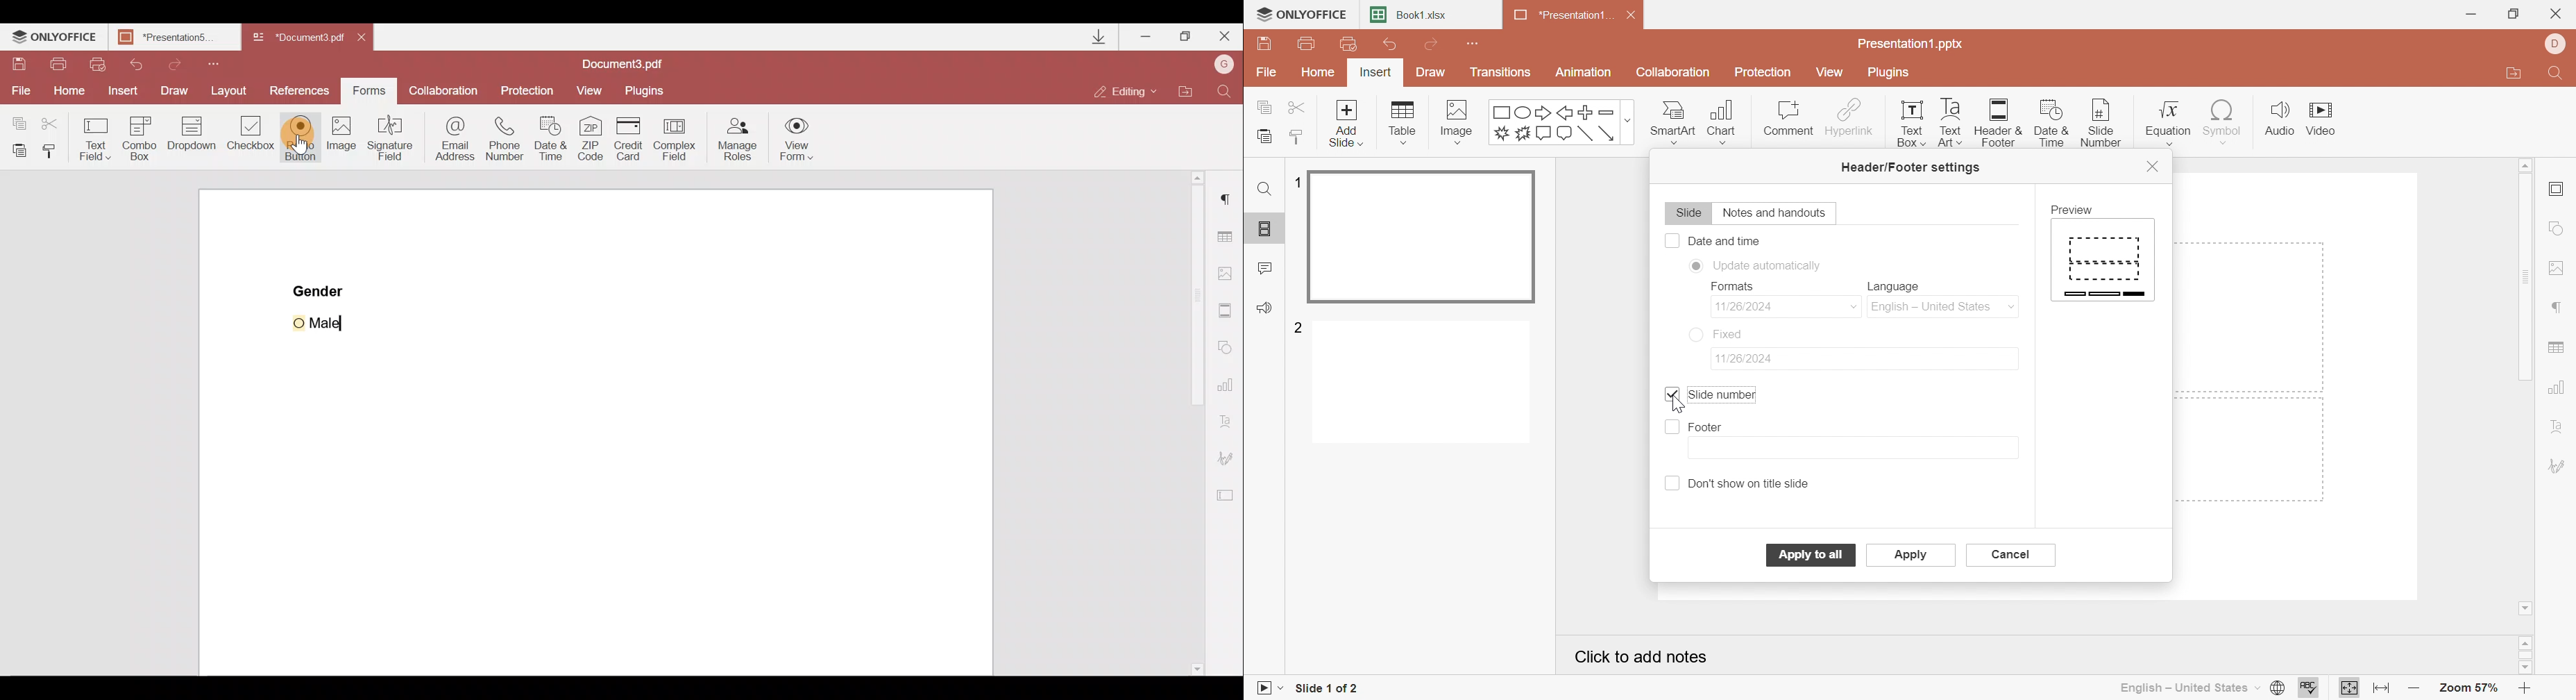  What do you see at coordinates (649, 88) in the screenshot?
I see `Plugins` at bounding box center [649, 88].